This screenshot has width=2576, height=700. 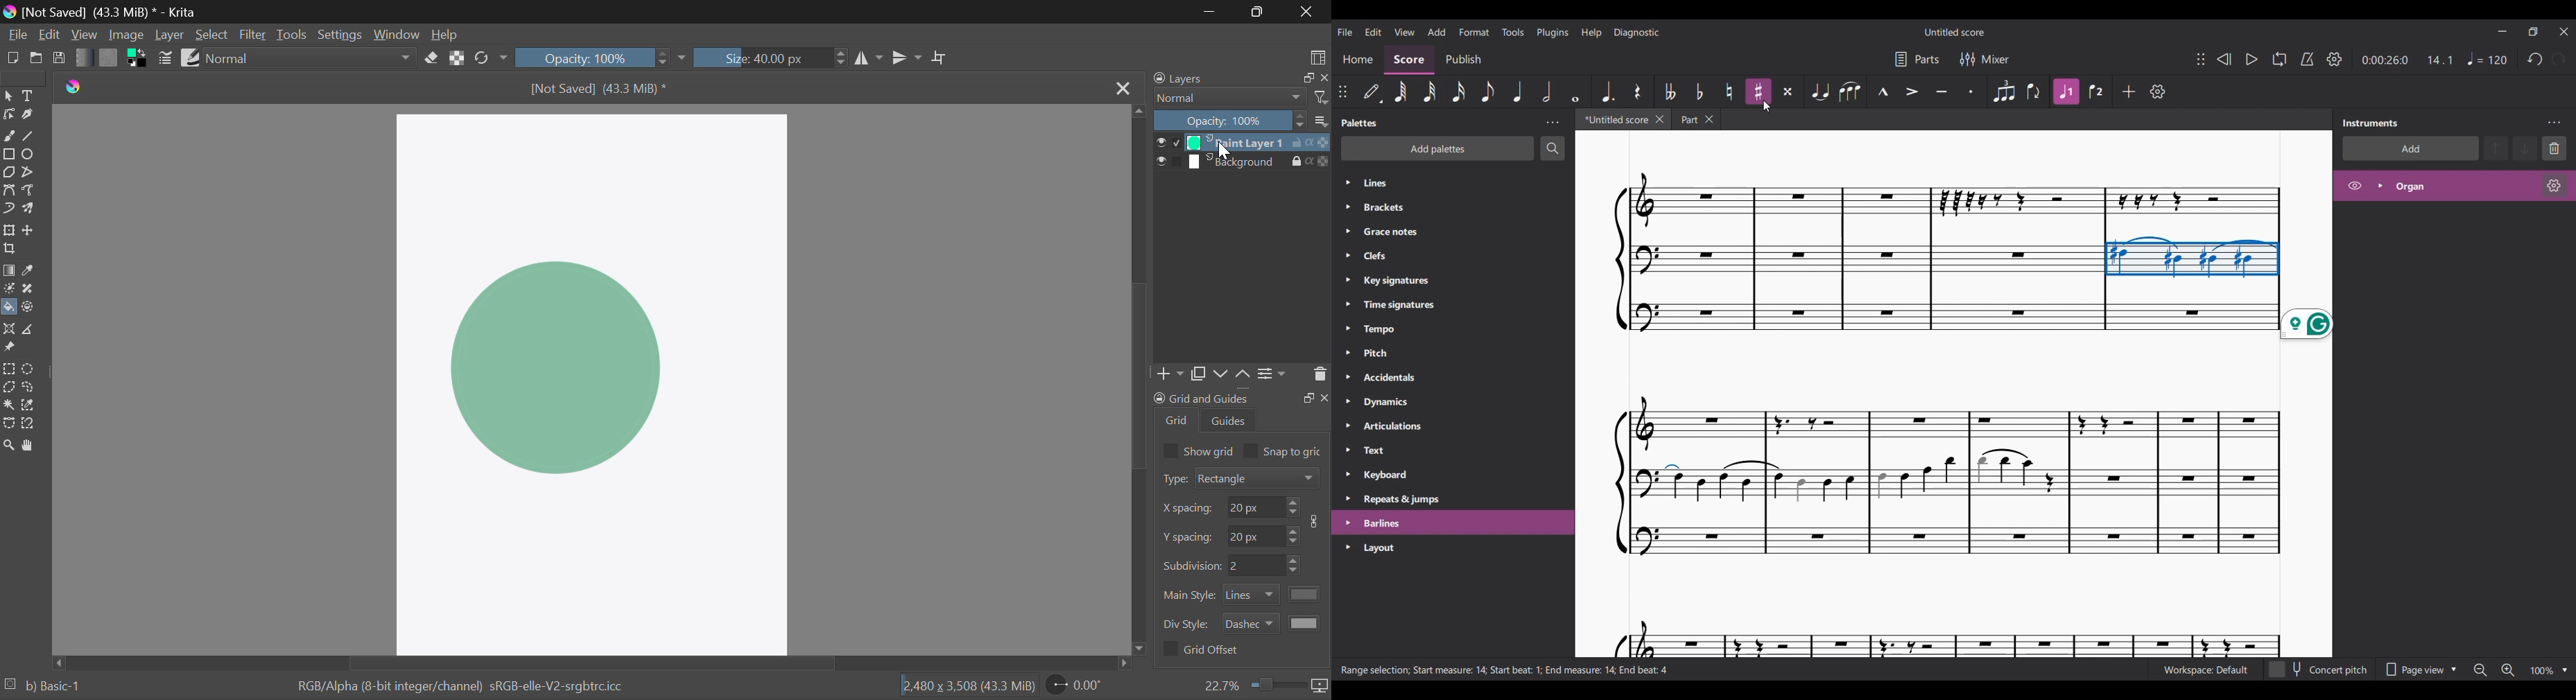 I want to click on Horizontal Mirror Flip, so click(x=908, y=58).